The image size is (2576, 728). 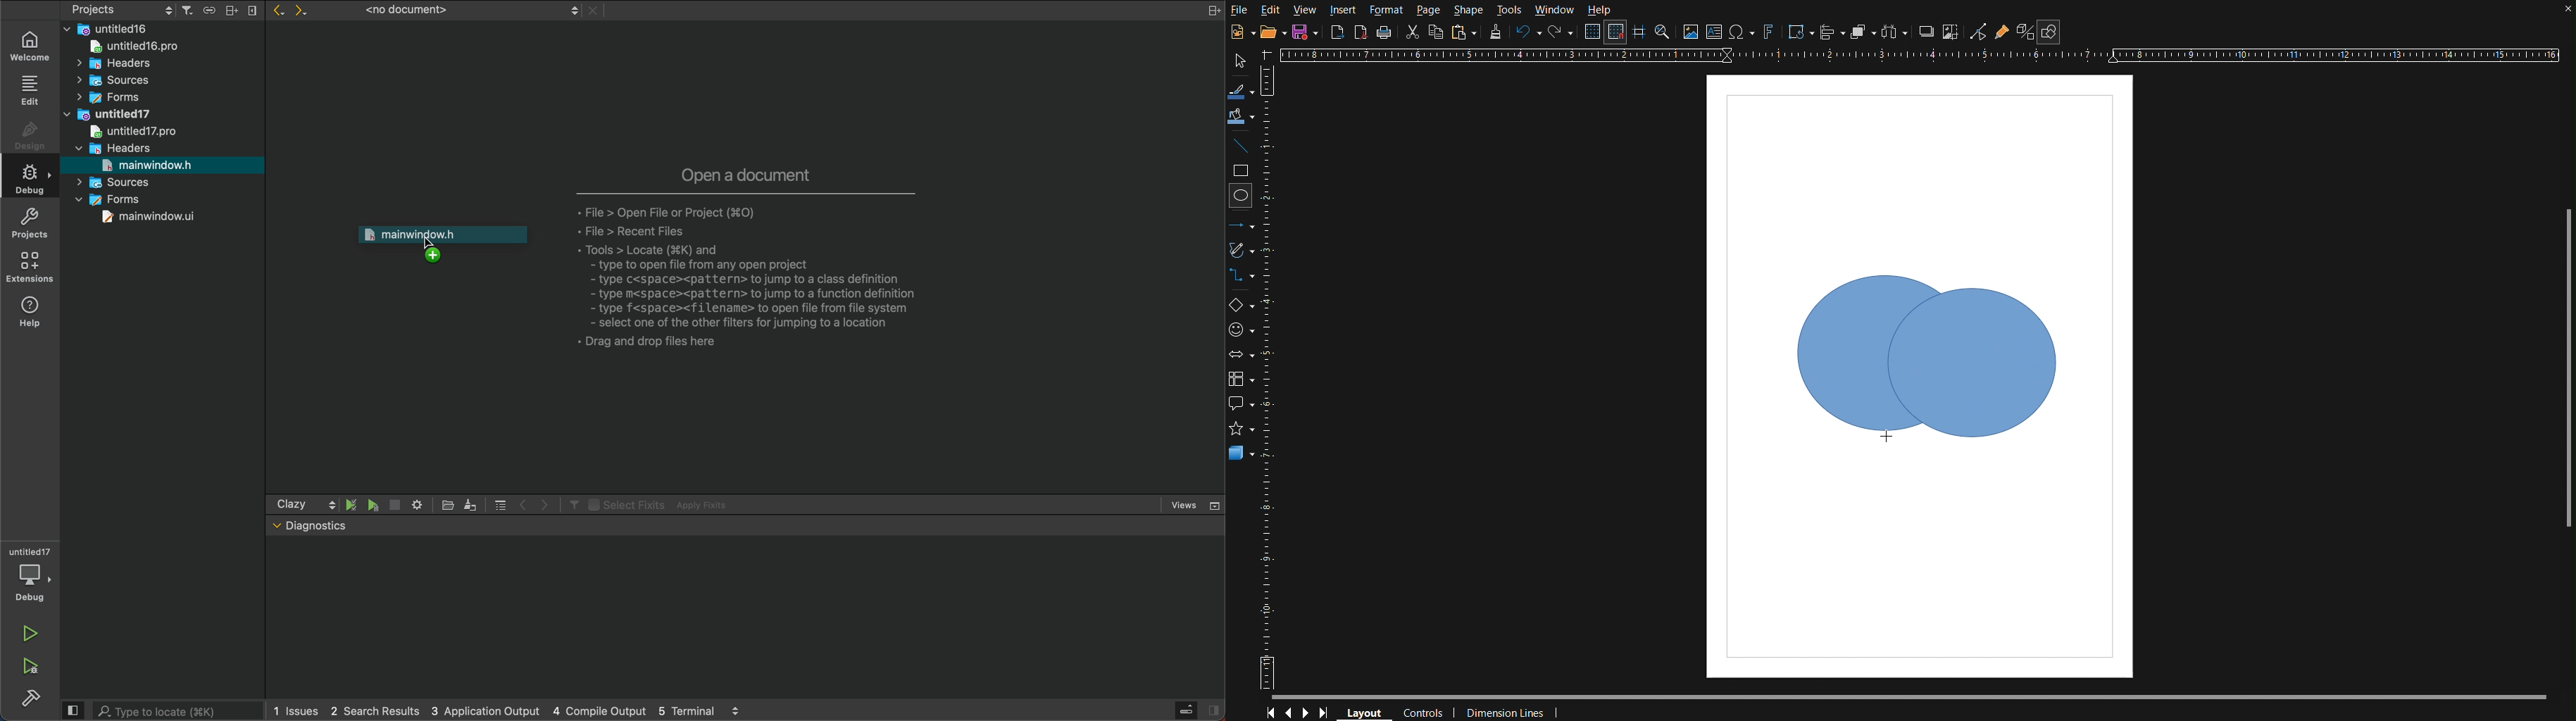 What do you see at coordinates (1617, 33) in the screenshot?
I see `Snap to Grid` at bounding box center [1617, 33].